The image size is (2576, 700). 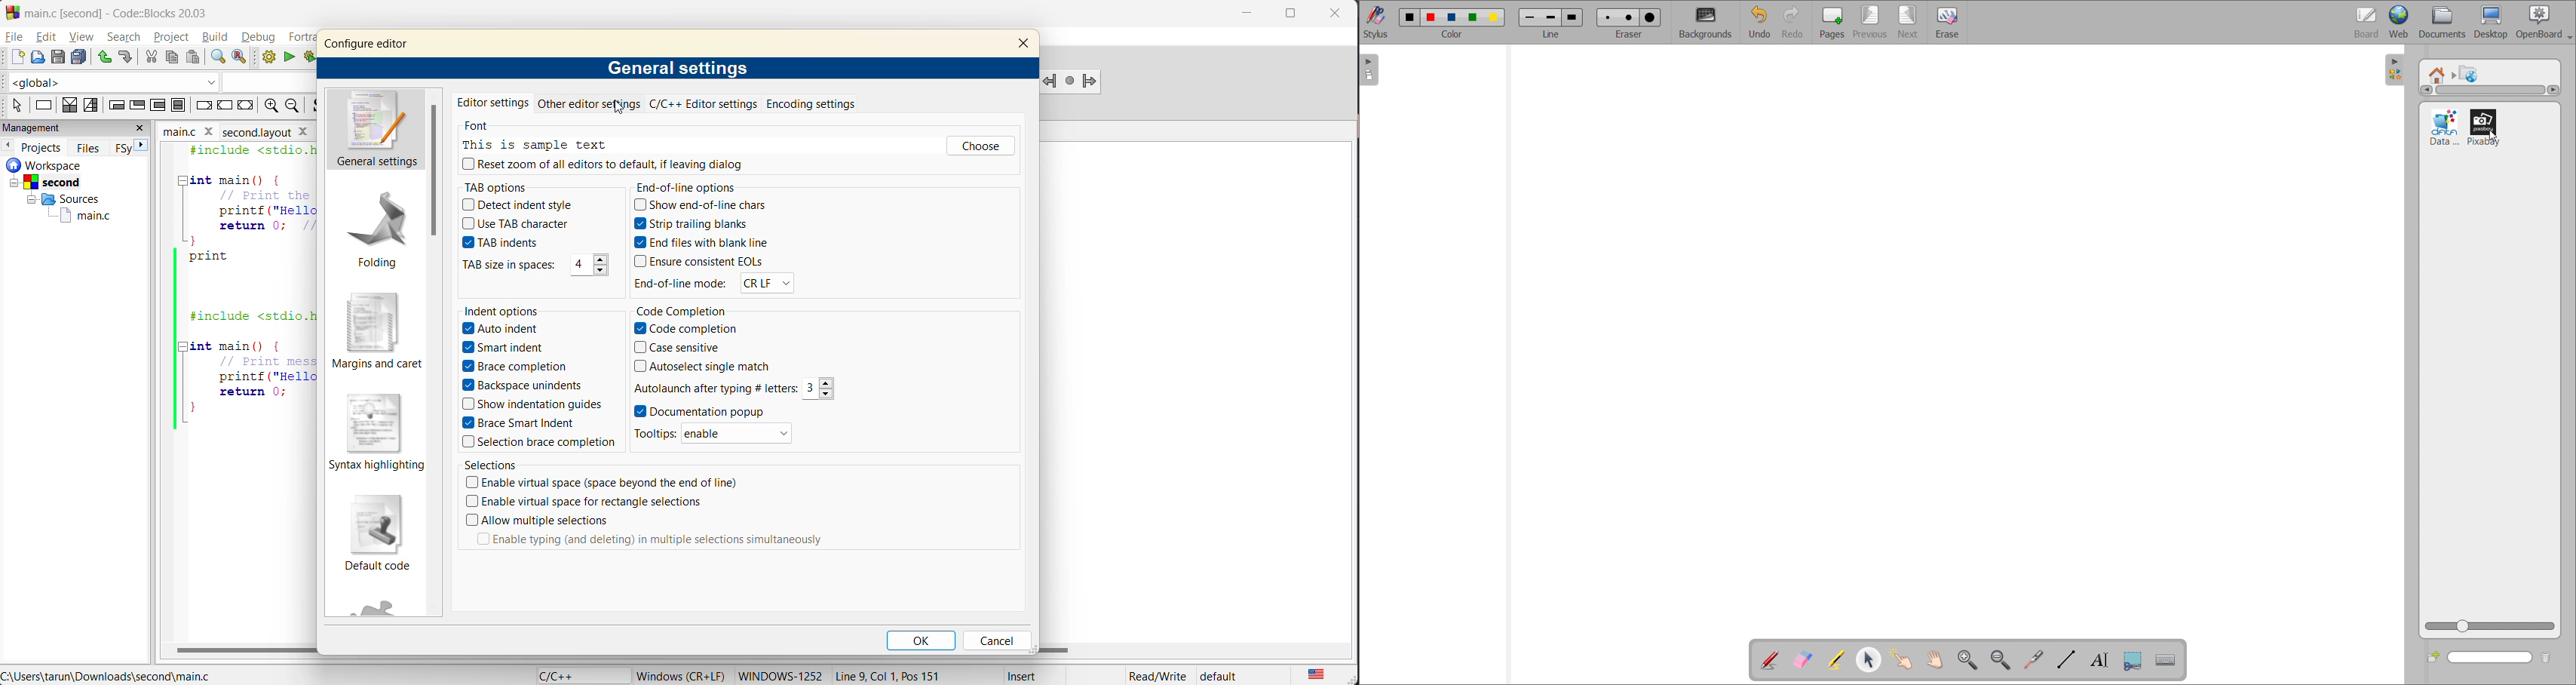 What do you see at coordinates (14, 106) in the screenshot?
I see `select` at bounding box center [14, 106].